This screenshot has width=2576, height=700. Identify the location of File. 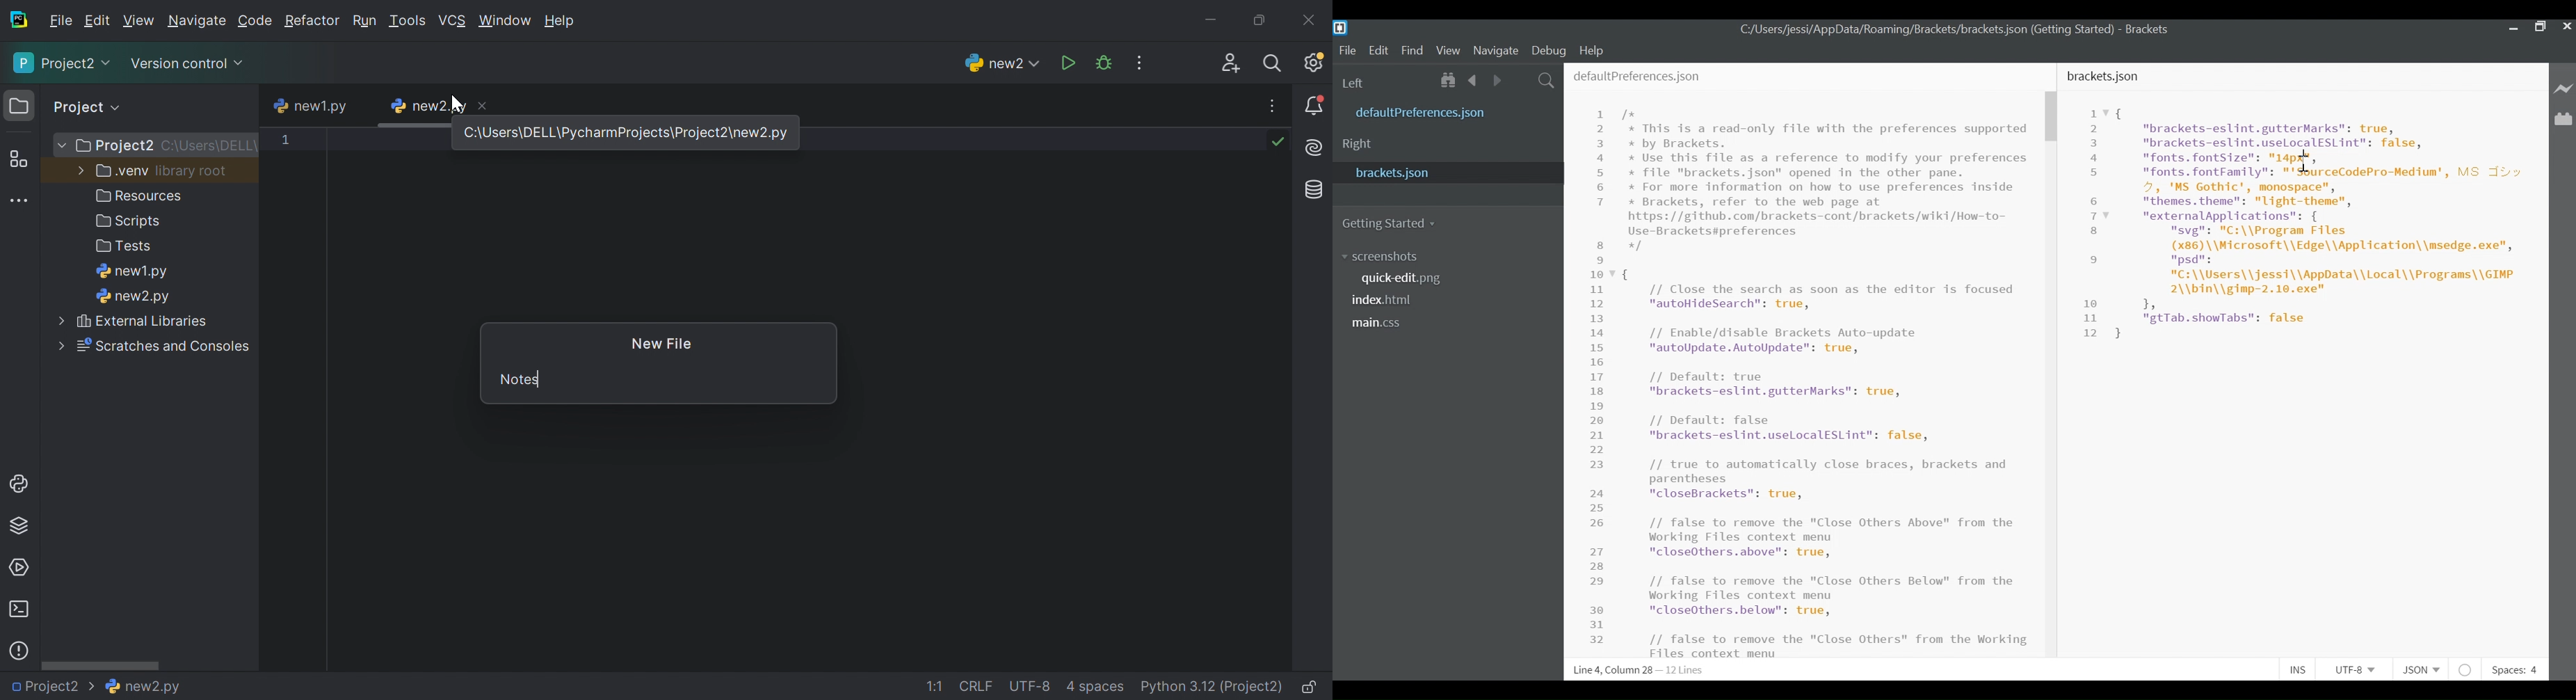
(61, 21).